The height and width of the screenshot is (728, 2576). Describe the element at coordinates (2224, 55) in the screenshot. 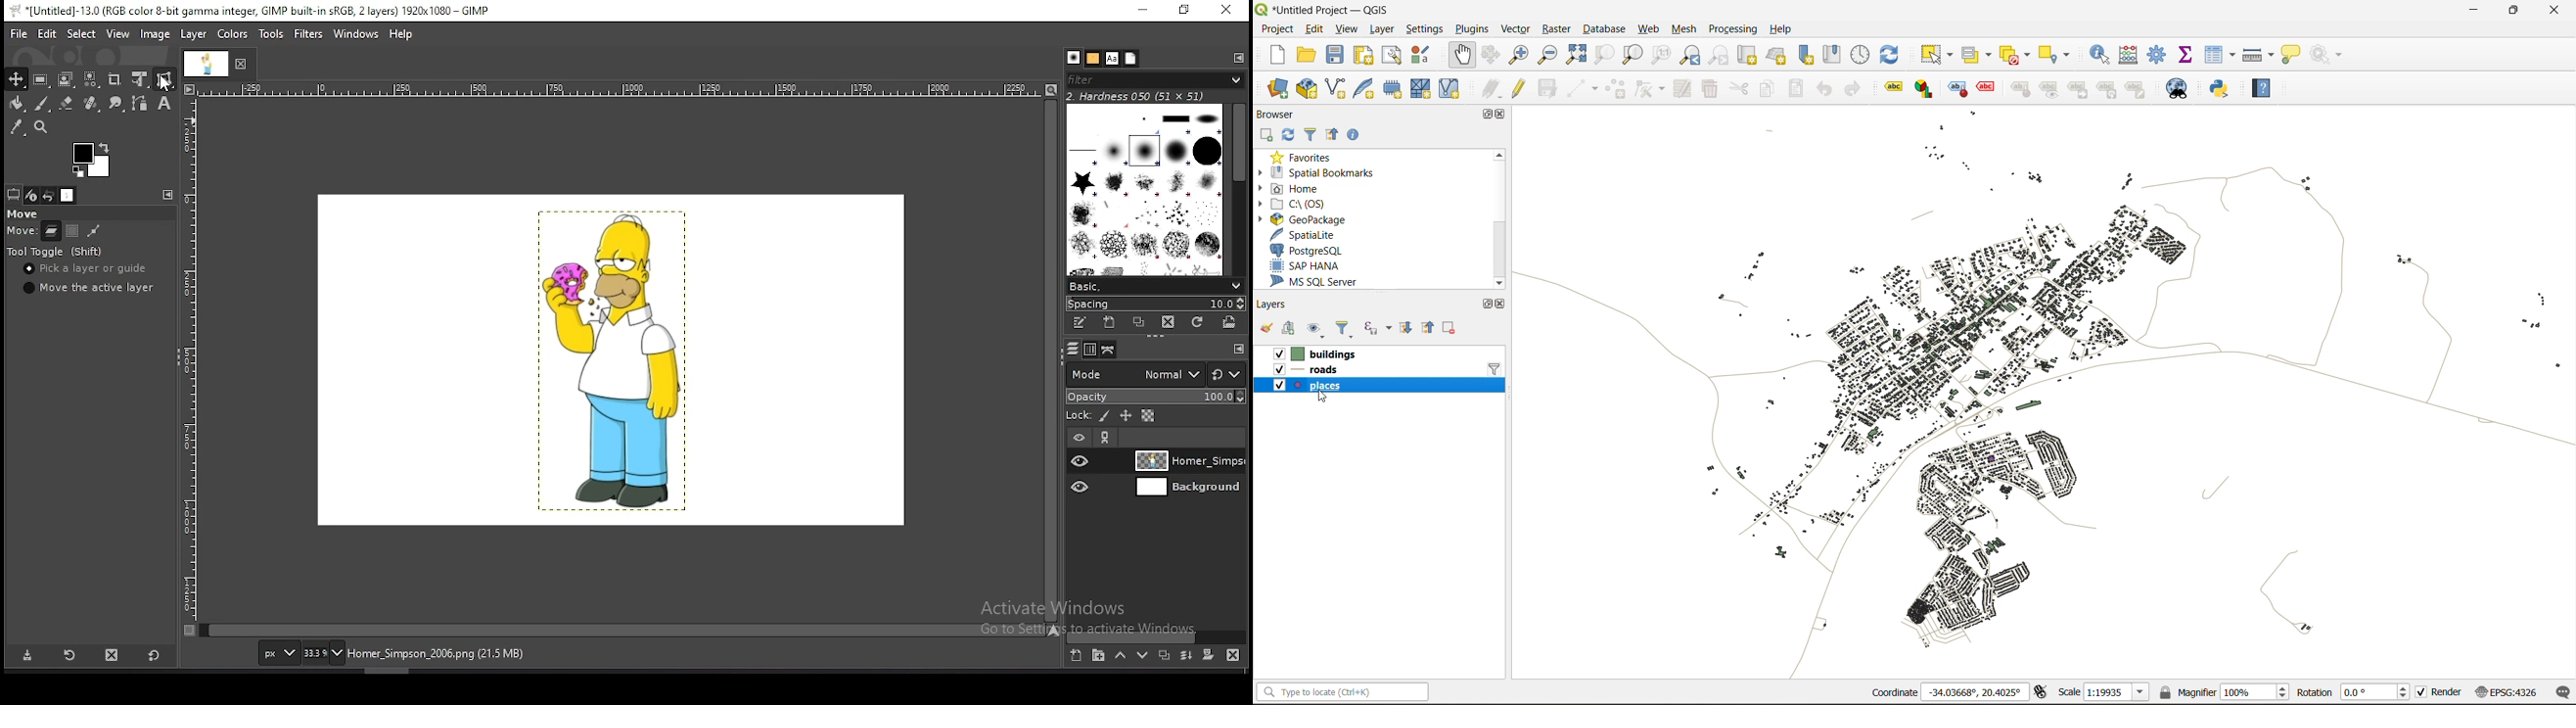

I see `attributes table` at that location.